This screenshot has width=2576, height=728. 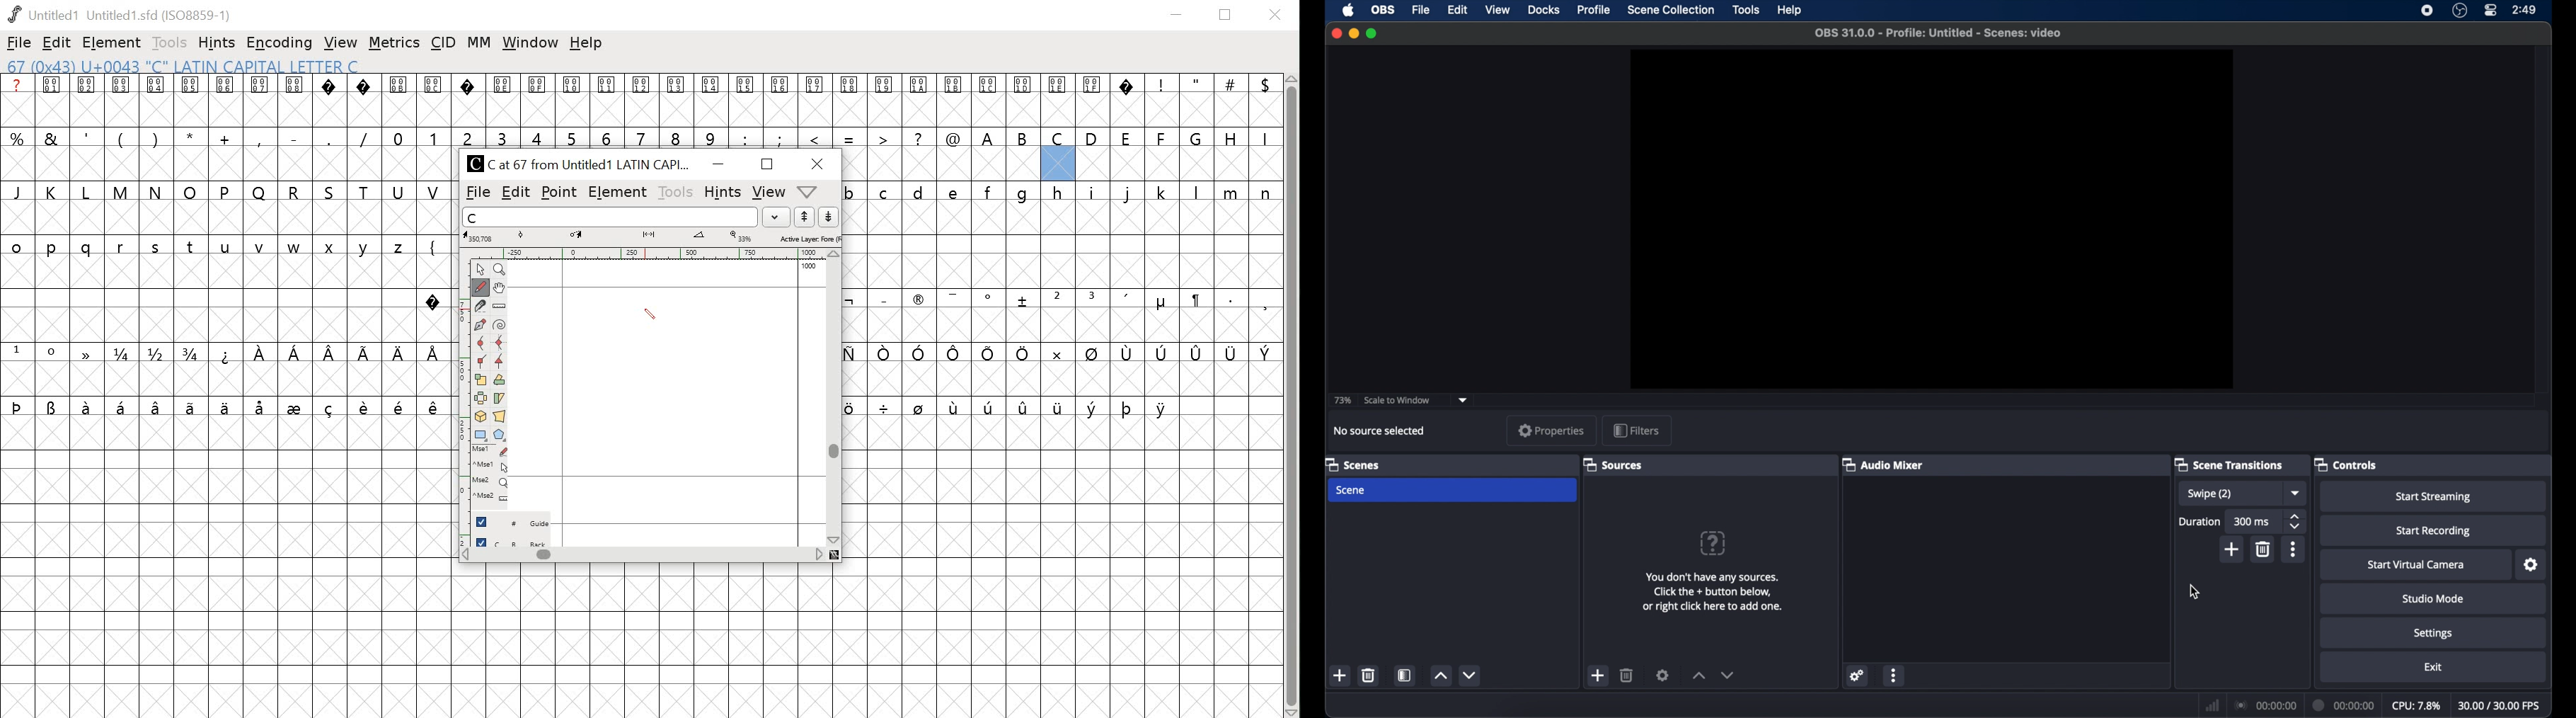 What do you see at coordinates (1637, 431) in the screenshot?
I see `filters` at bounding box center [1637, 431].